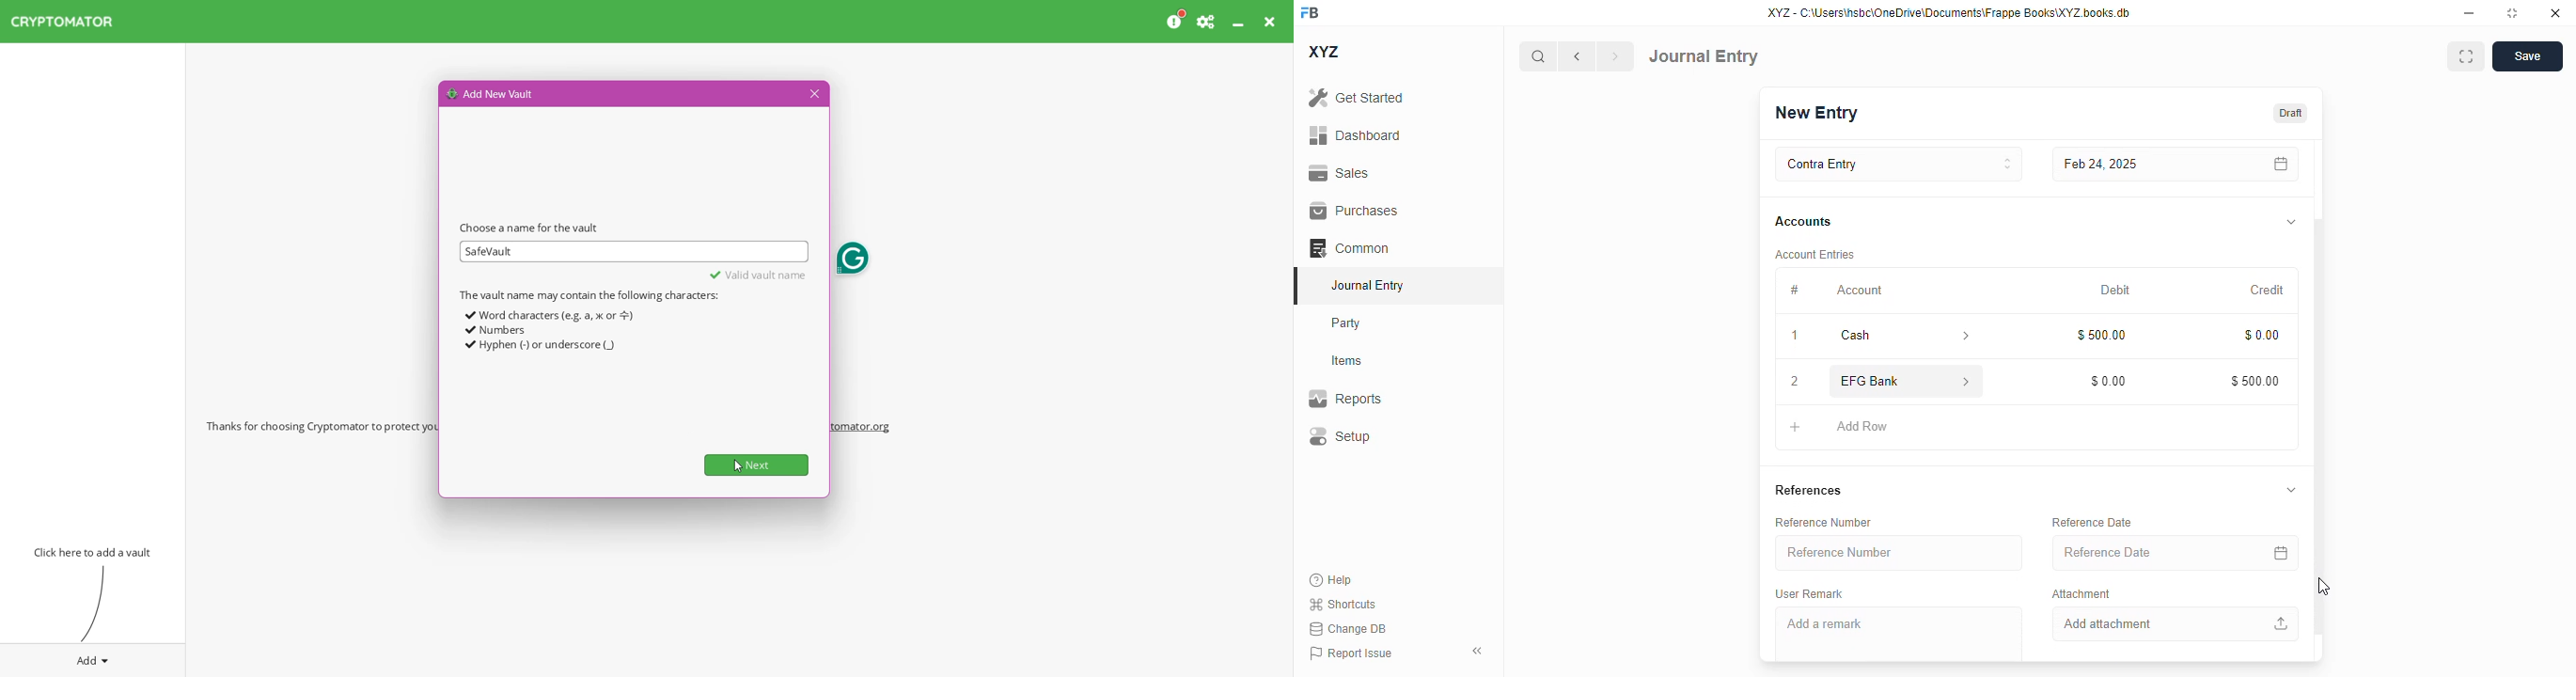  What do you see at coordinates (1616, 56) in the screenshot?
I see `next` at bounding box center [1616, 56].